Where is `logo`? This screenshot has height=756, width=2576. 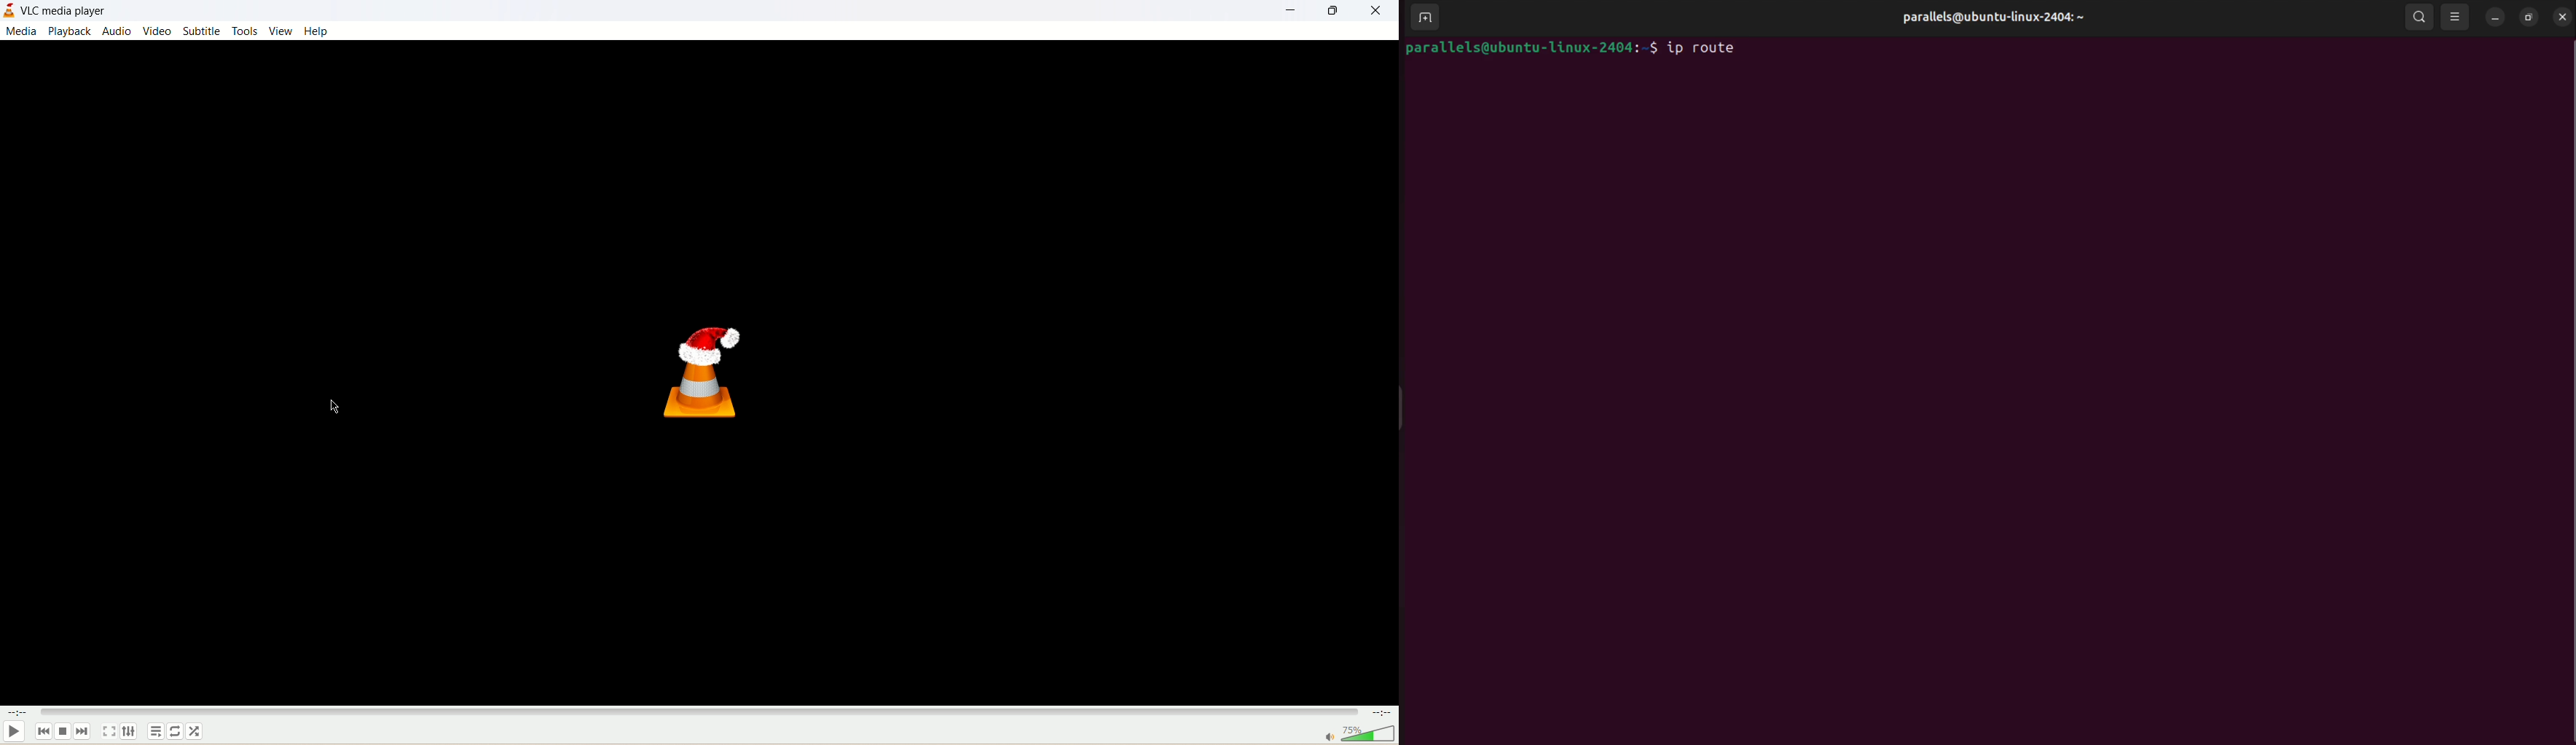
logo is located at coordinates (9, 13).